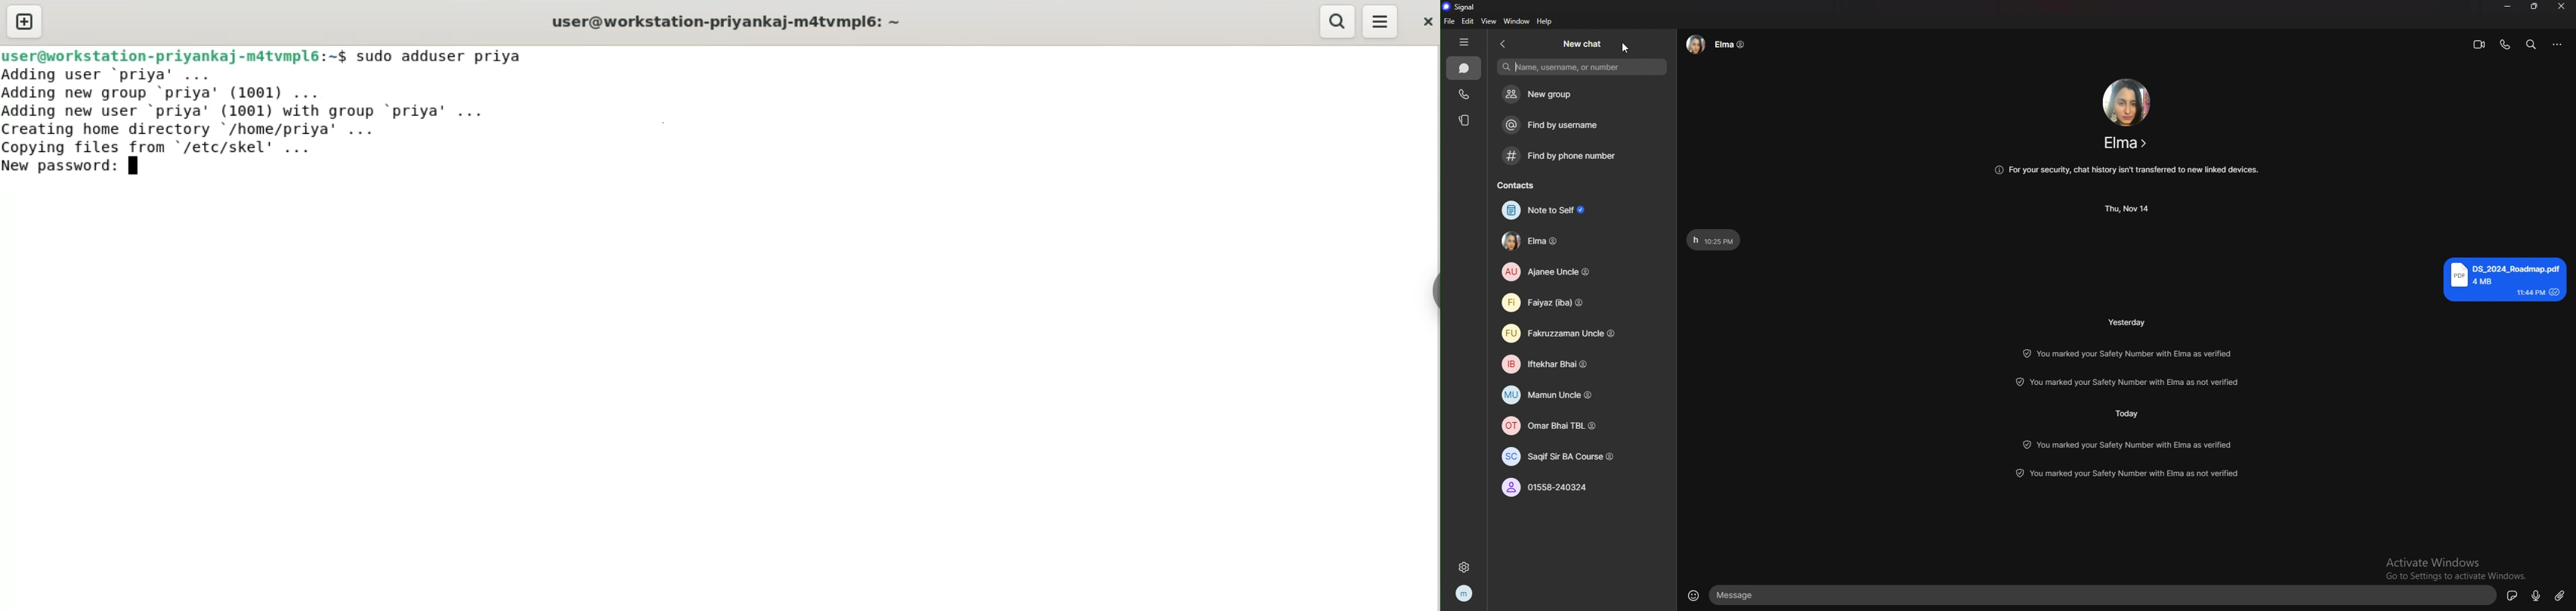  Describe the element at coordinates (2126, 412) in the screenshot. I see `time` at that location.